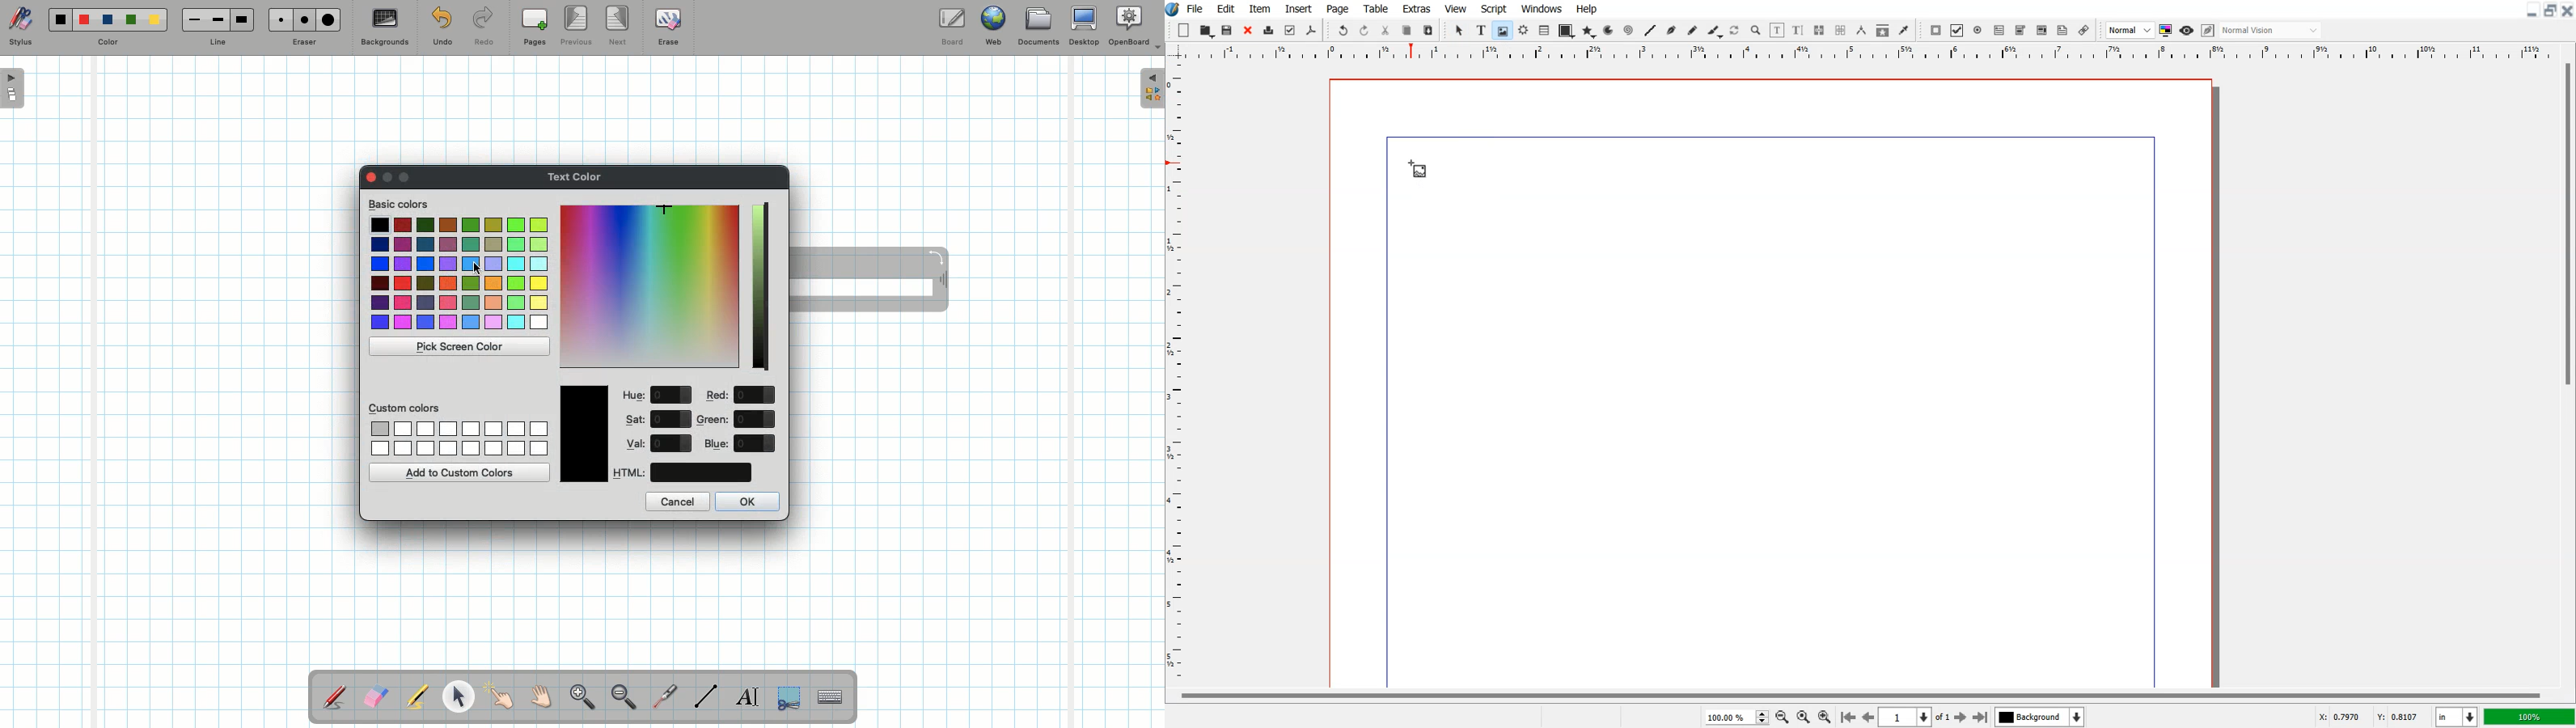  What do you see at coordinates (1714, 31) in the screenshot?
I see `Calligraphic Line` at bounding box center [1714, 31].